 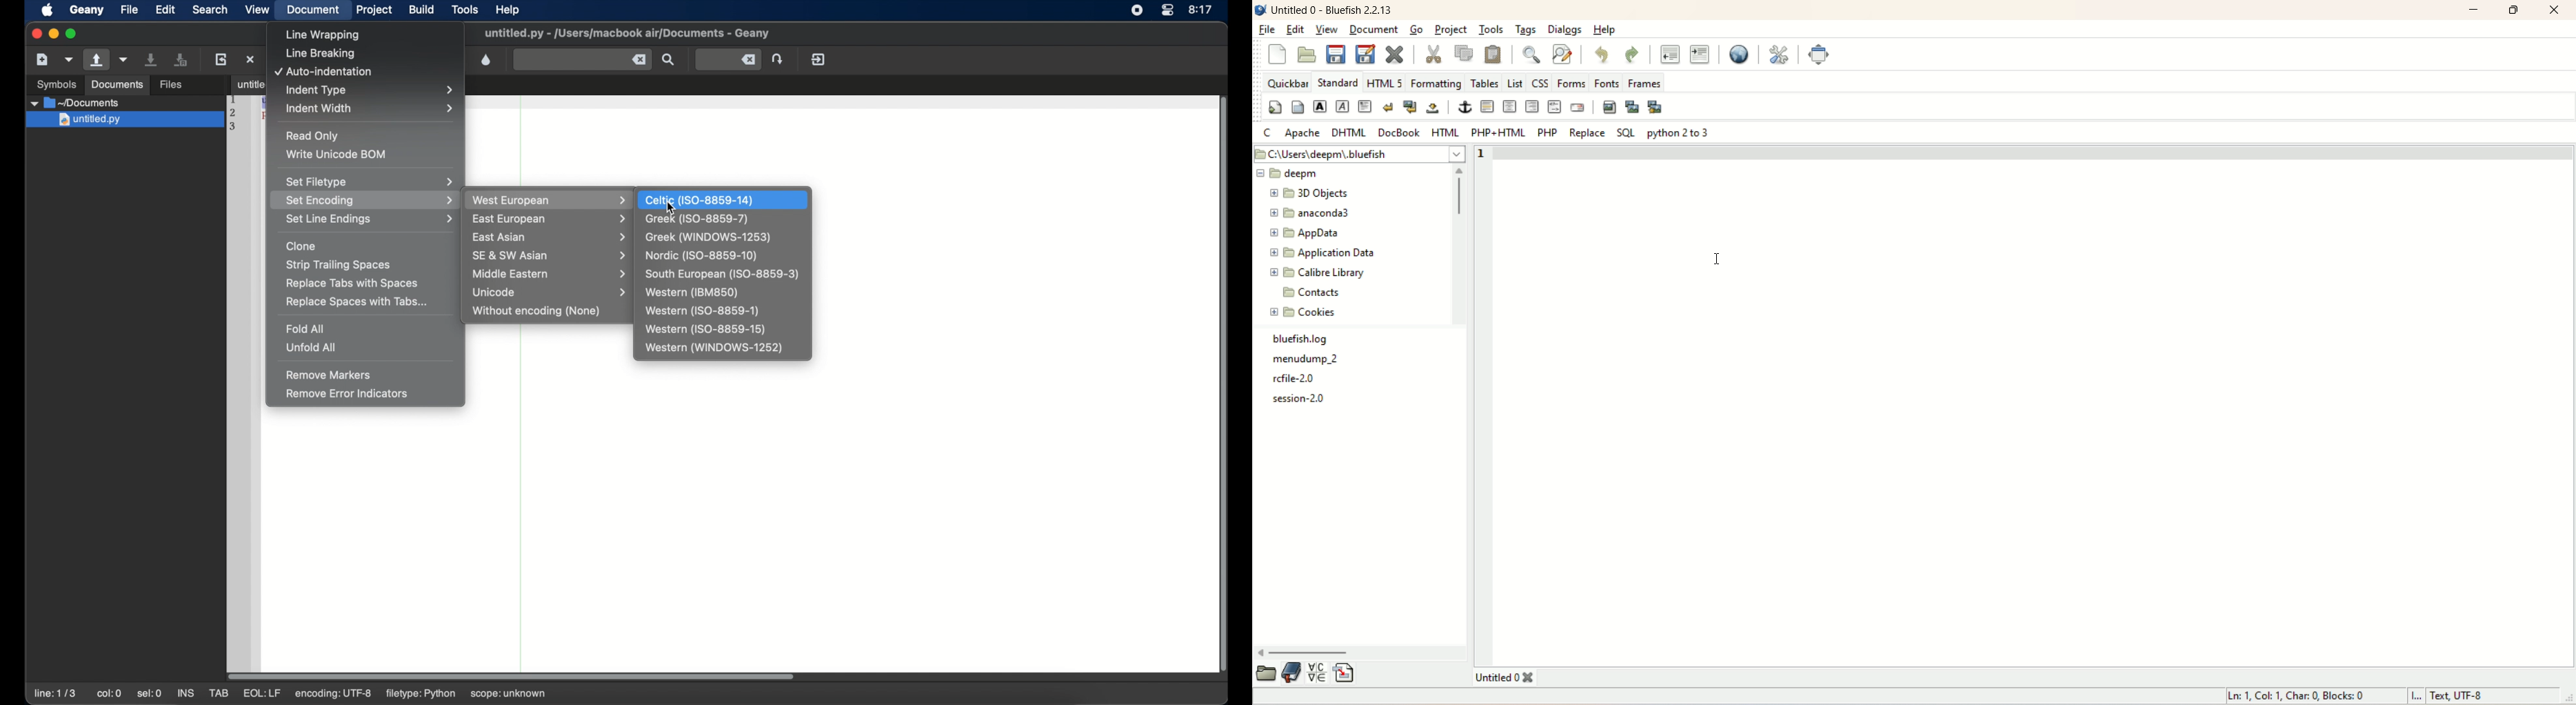 I want to click on close, so click(x=1276, y=55).